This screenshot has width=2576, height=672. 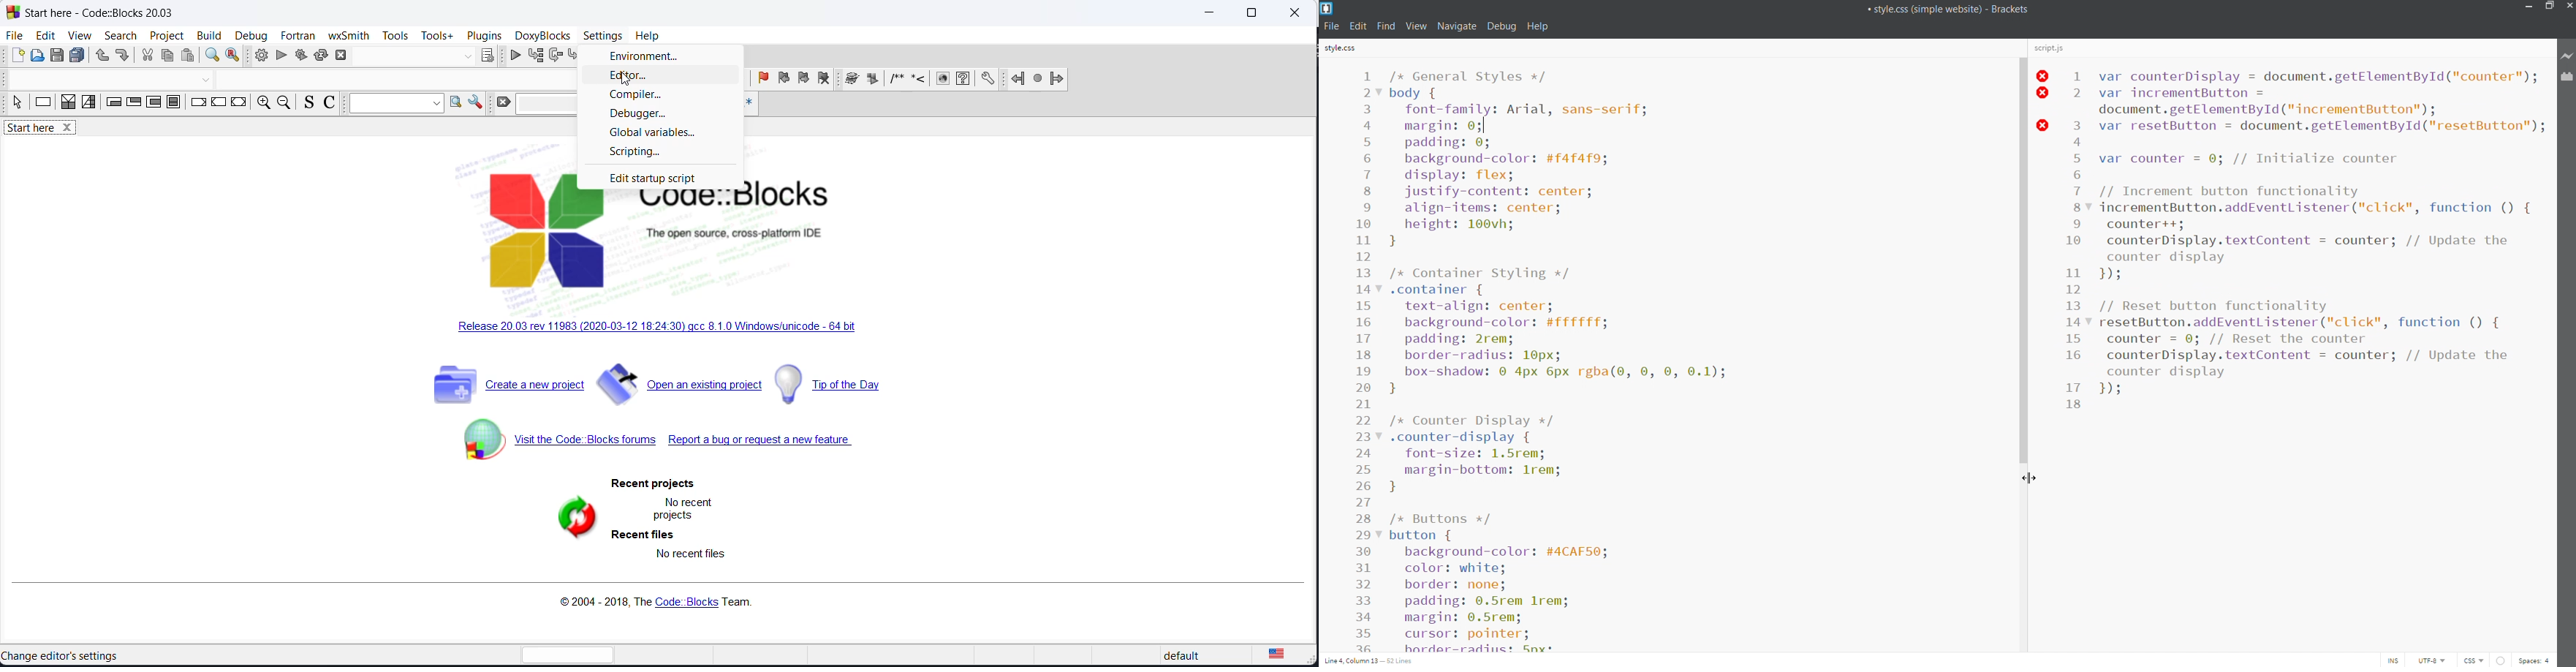 I want to click on close, so click(x=1293, y=12).